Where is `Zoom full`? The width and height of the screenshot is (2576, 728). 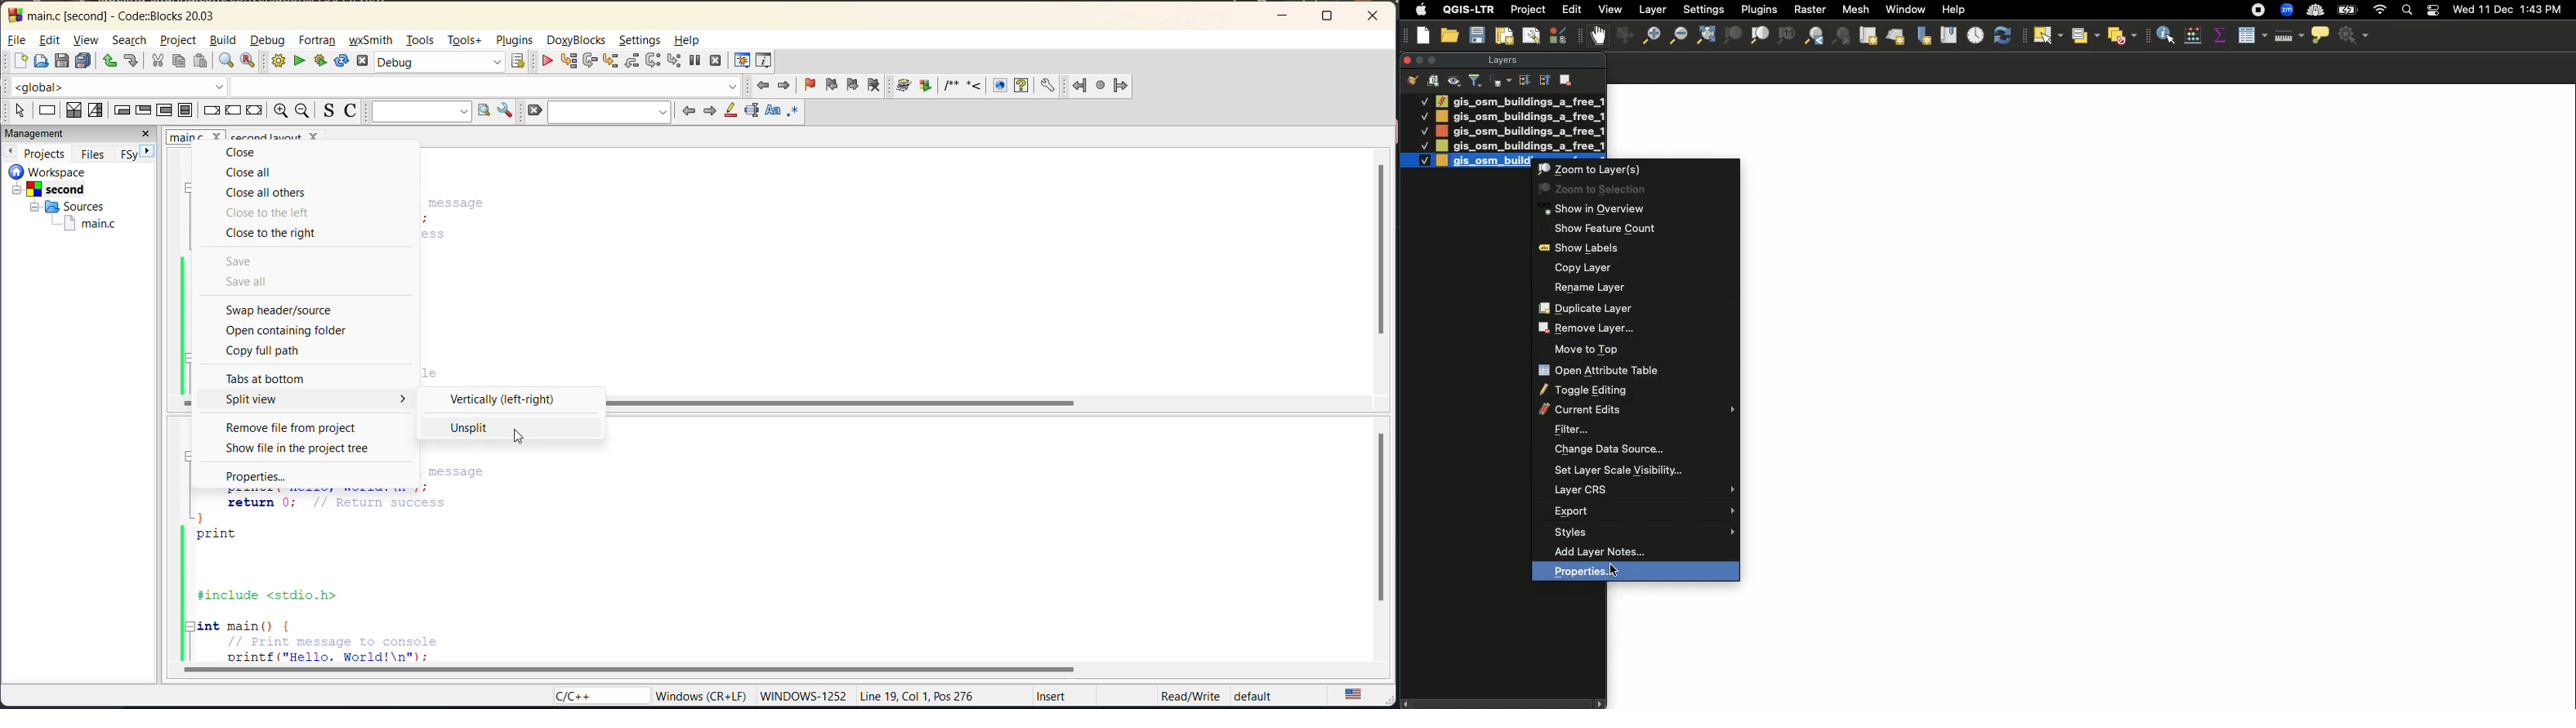 Zoom full is located at coordinates (1704, 36).